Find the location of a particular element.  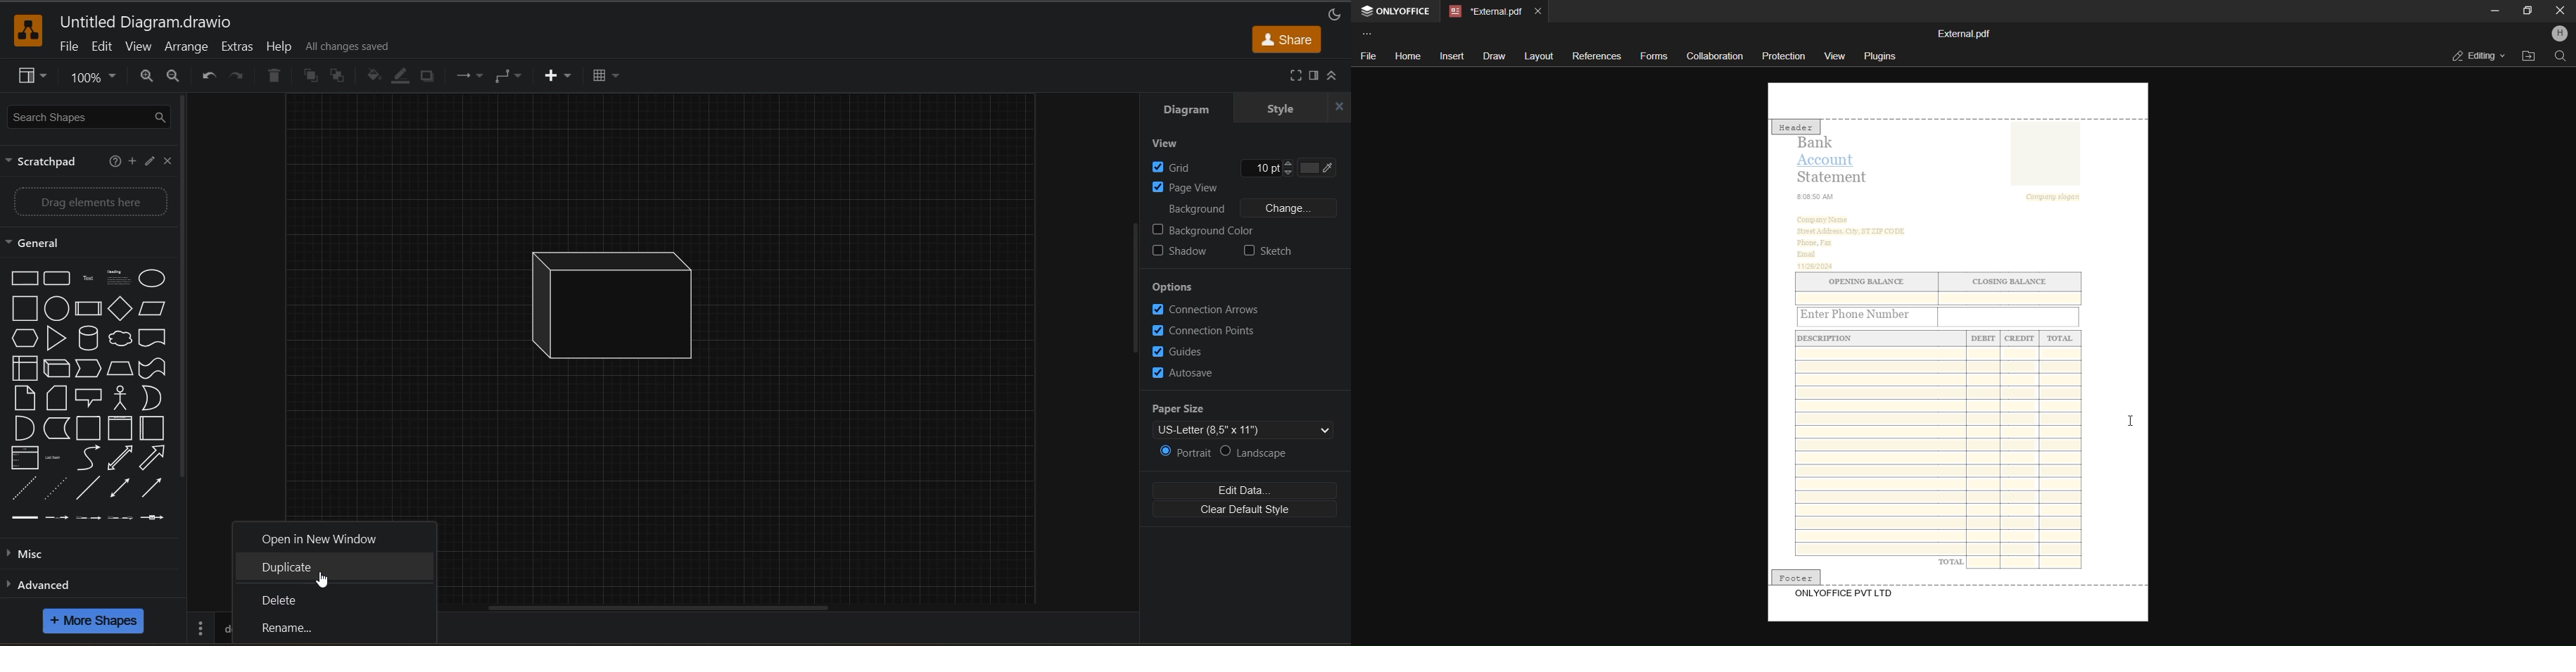

view is located at coordinates (1169, 144).